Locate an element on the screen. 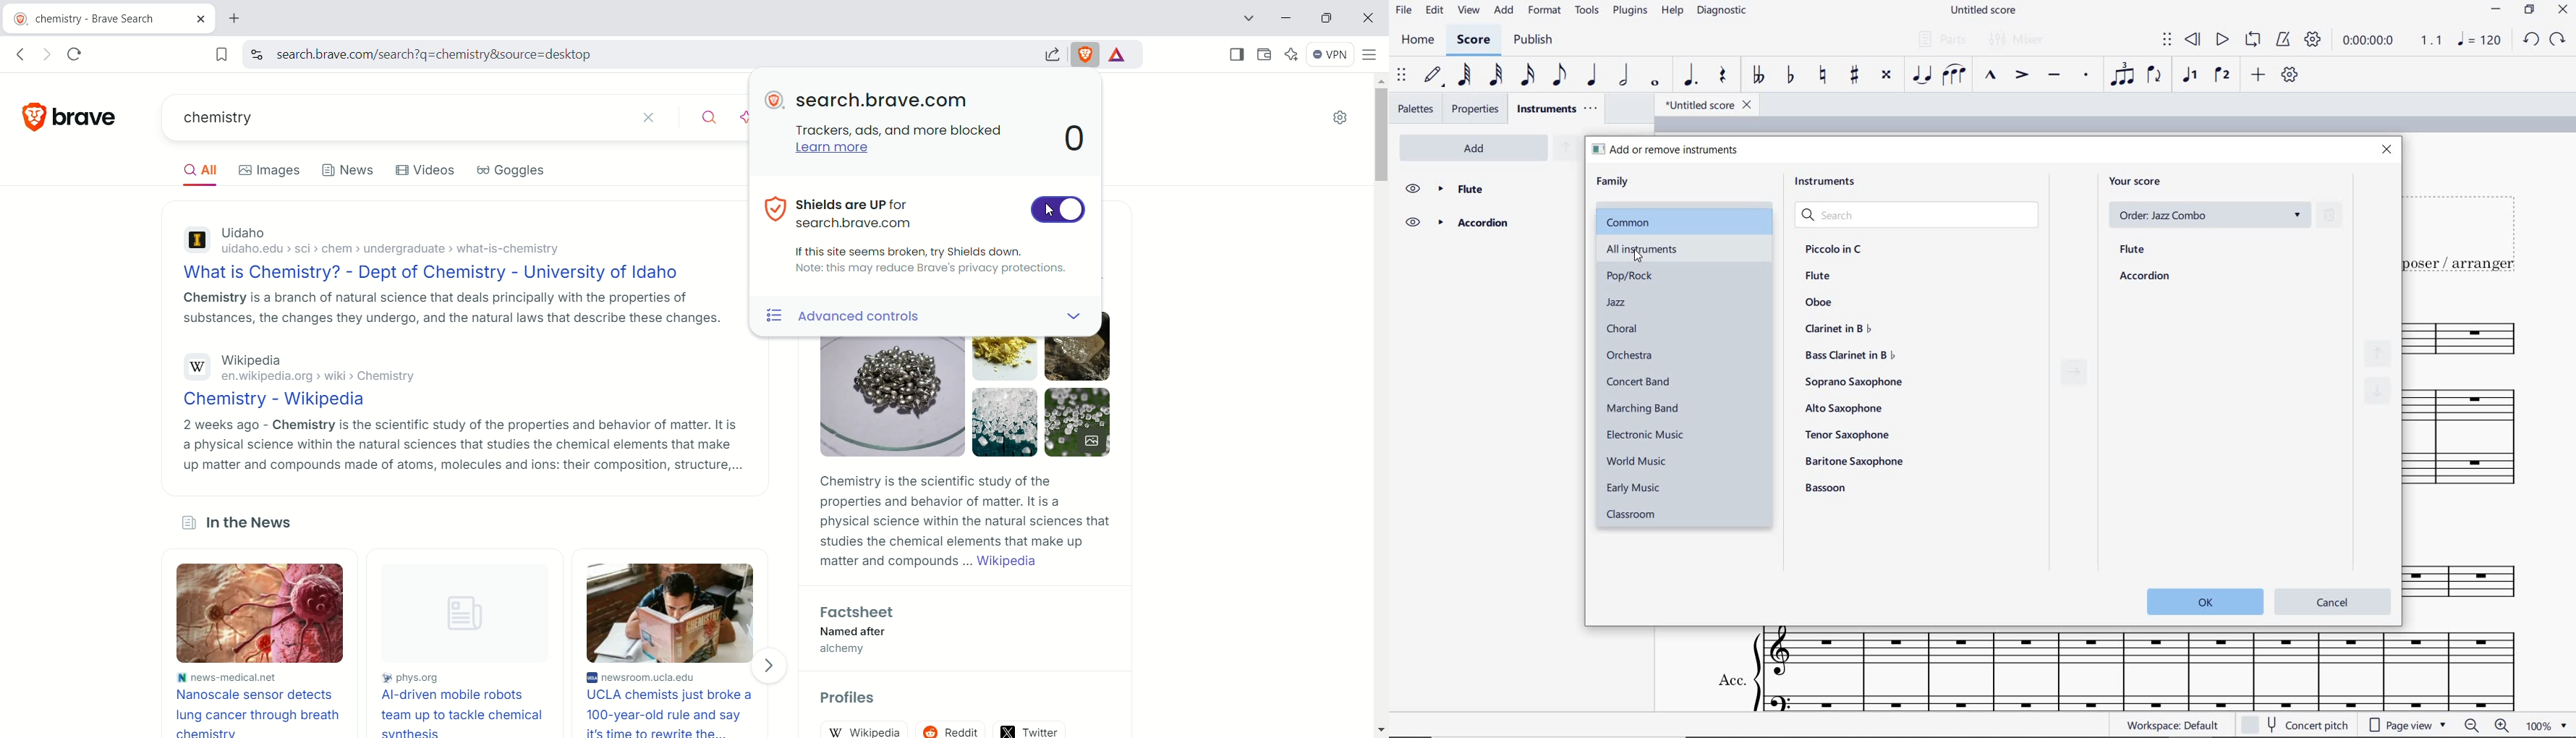 This screenshot has height=756, width=2576. FILE is located at coordinates (1403, 9).